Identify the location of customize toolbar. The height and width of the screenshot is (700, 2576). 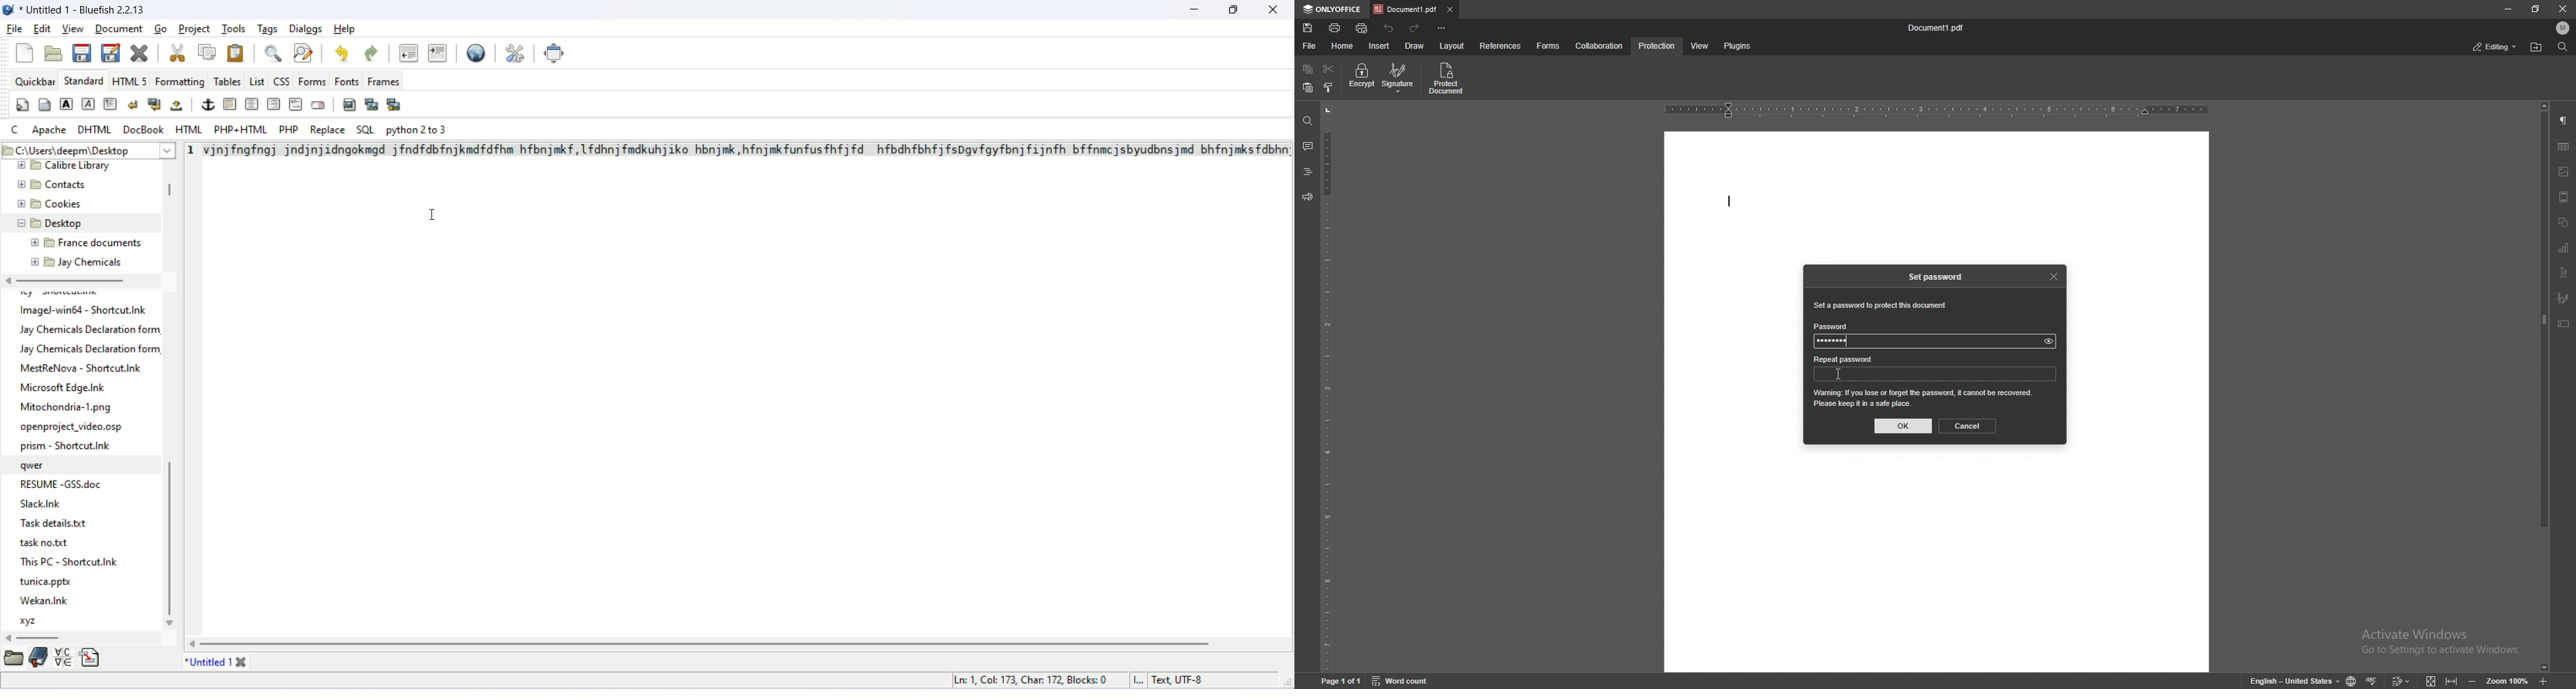
(1441, 29).